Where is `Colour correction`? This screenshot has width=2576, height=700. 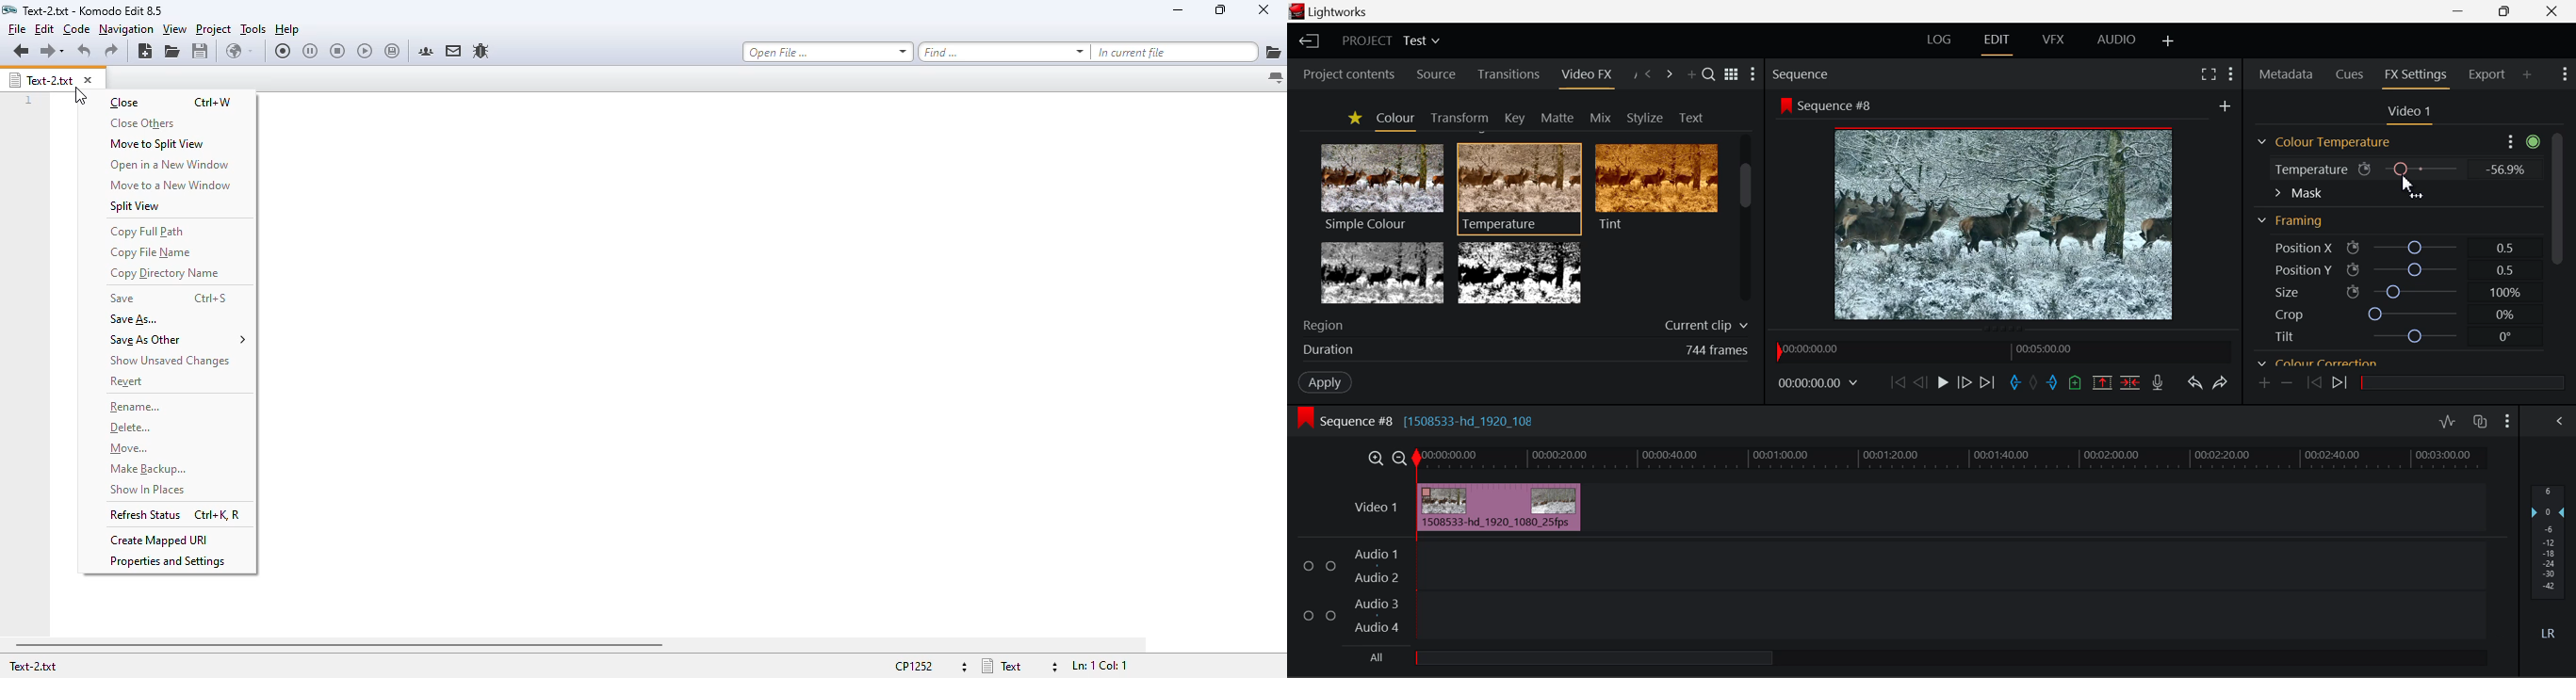
Colour correction is located at coordinates (2318, 360).